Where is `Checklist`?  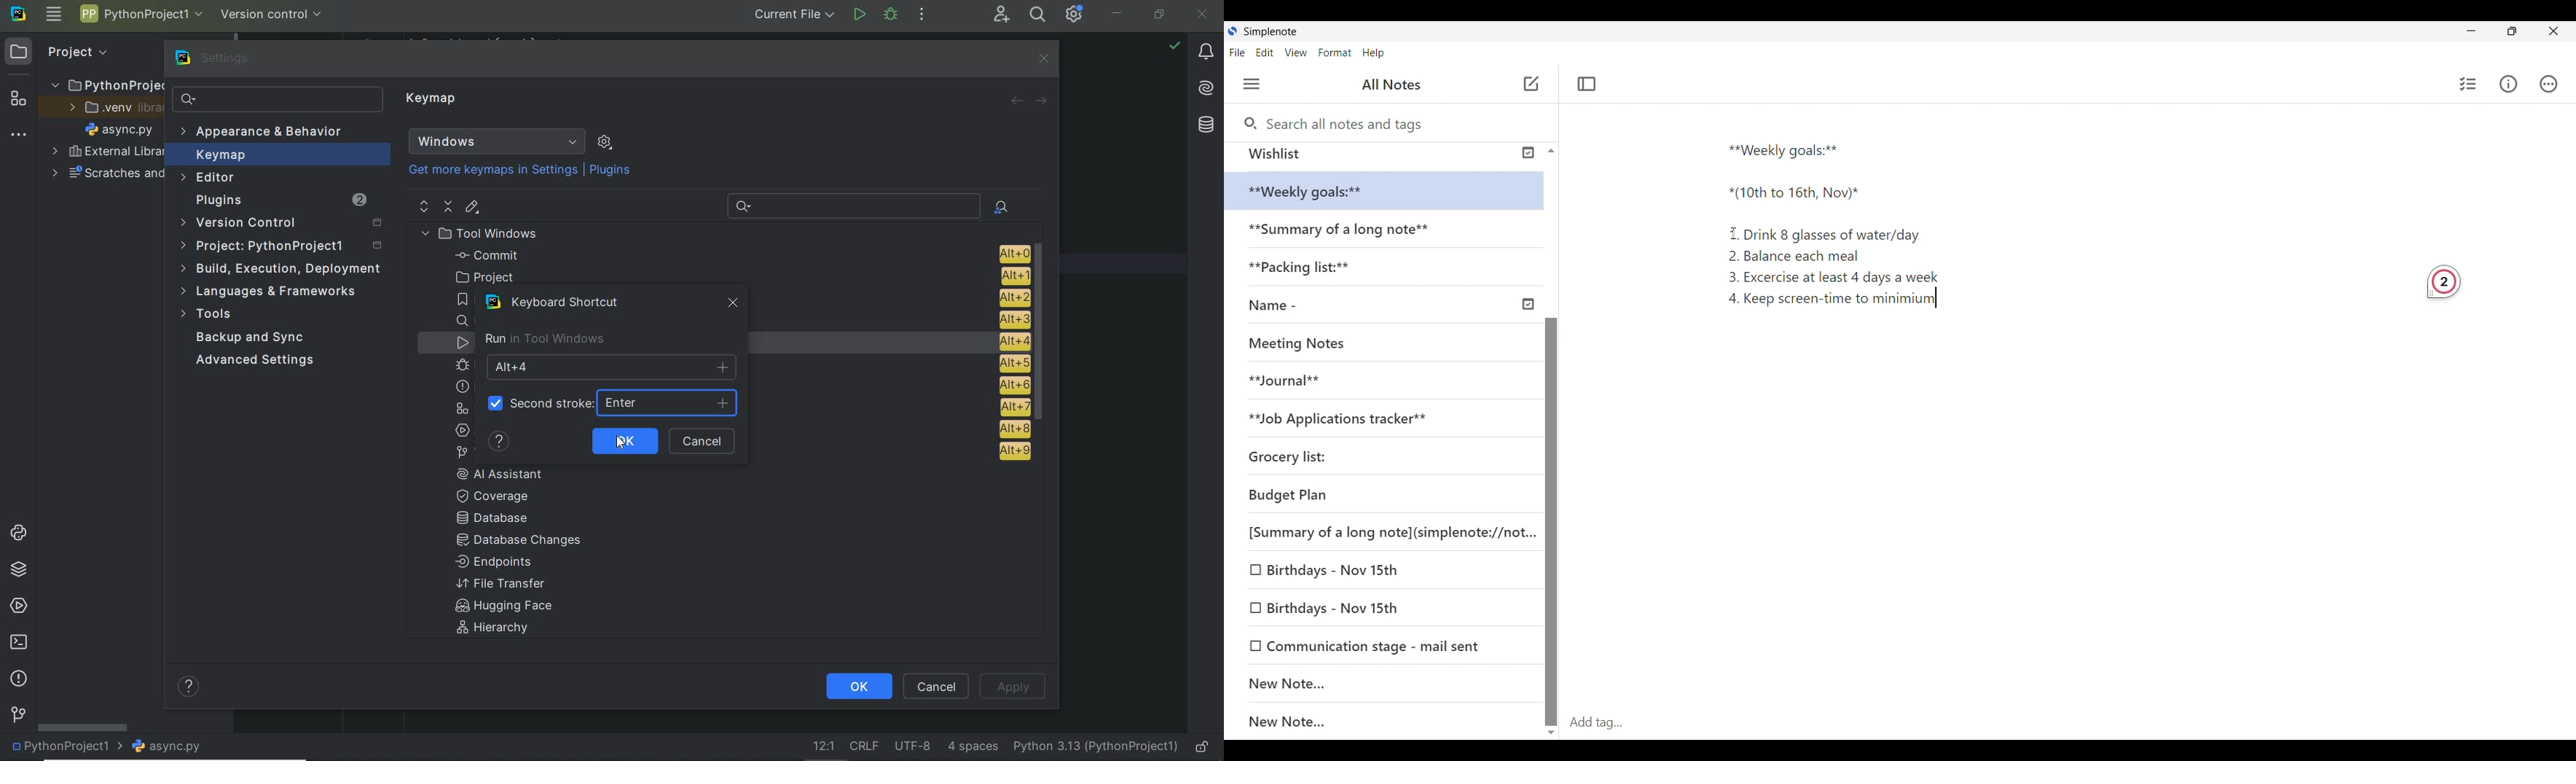 Checklist is located at coordinates (2465, 84).